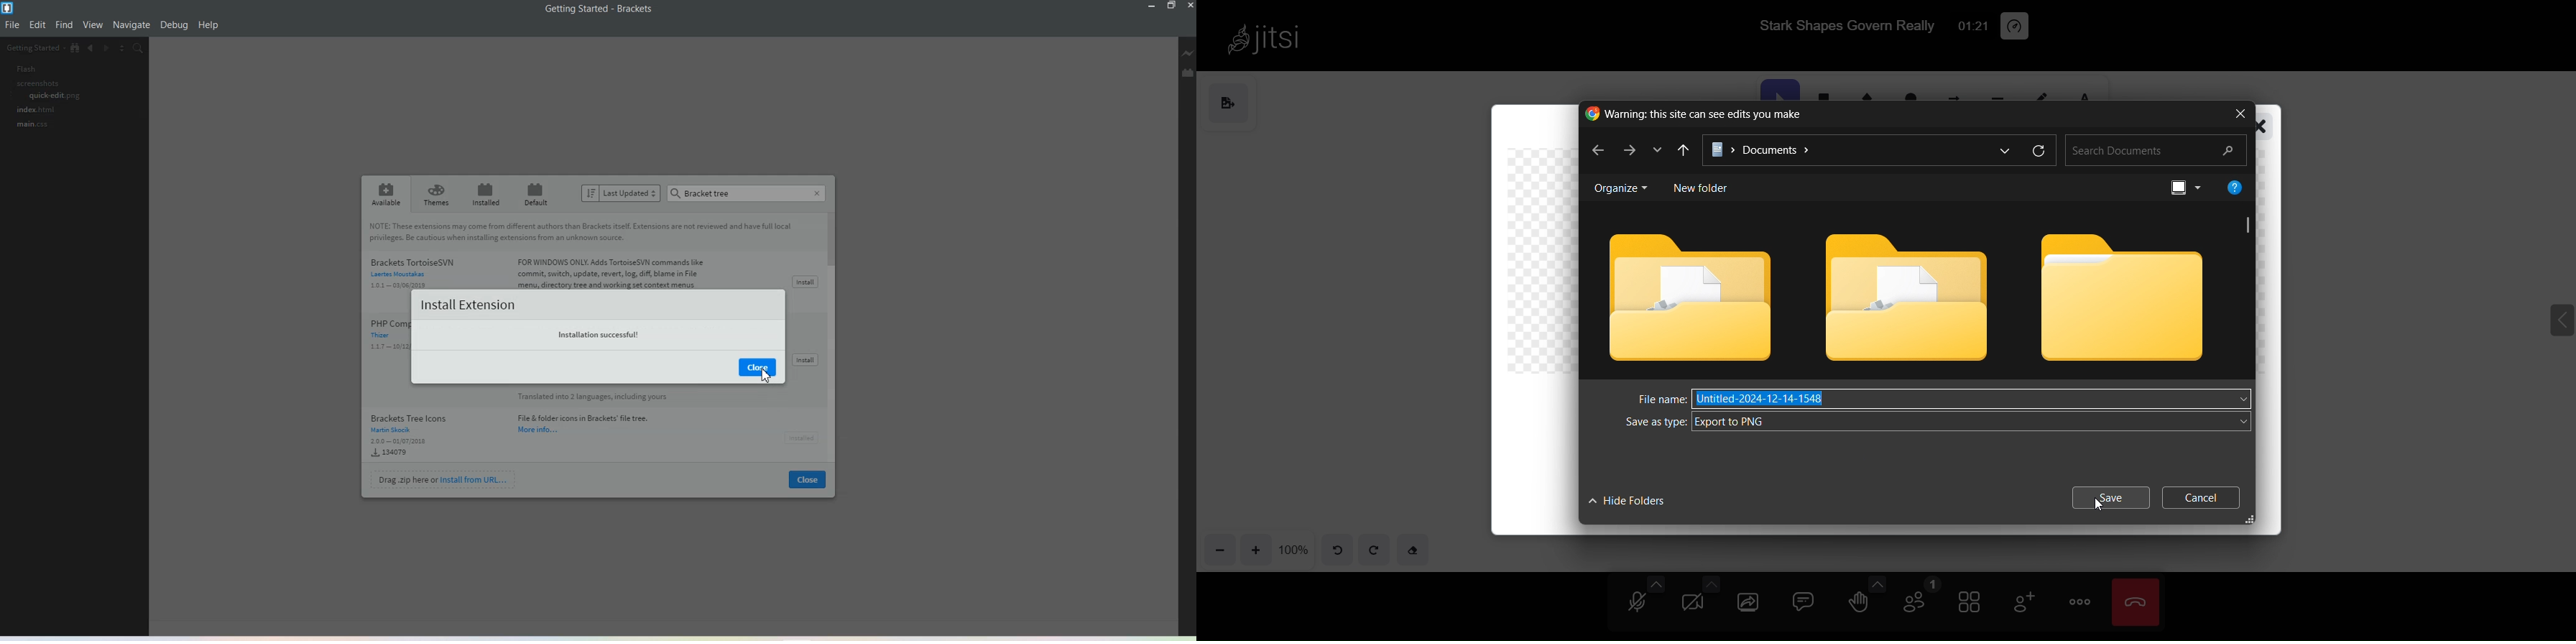 This screenshot has width=2576, height=644. I want to click on Text, so click(537, 320).